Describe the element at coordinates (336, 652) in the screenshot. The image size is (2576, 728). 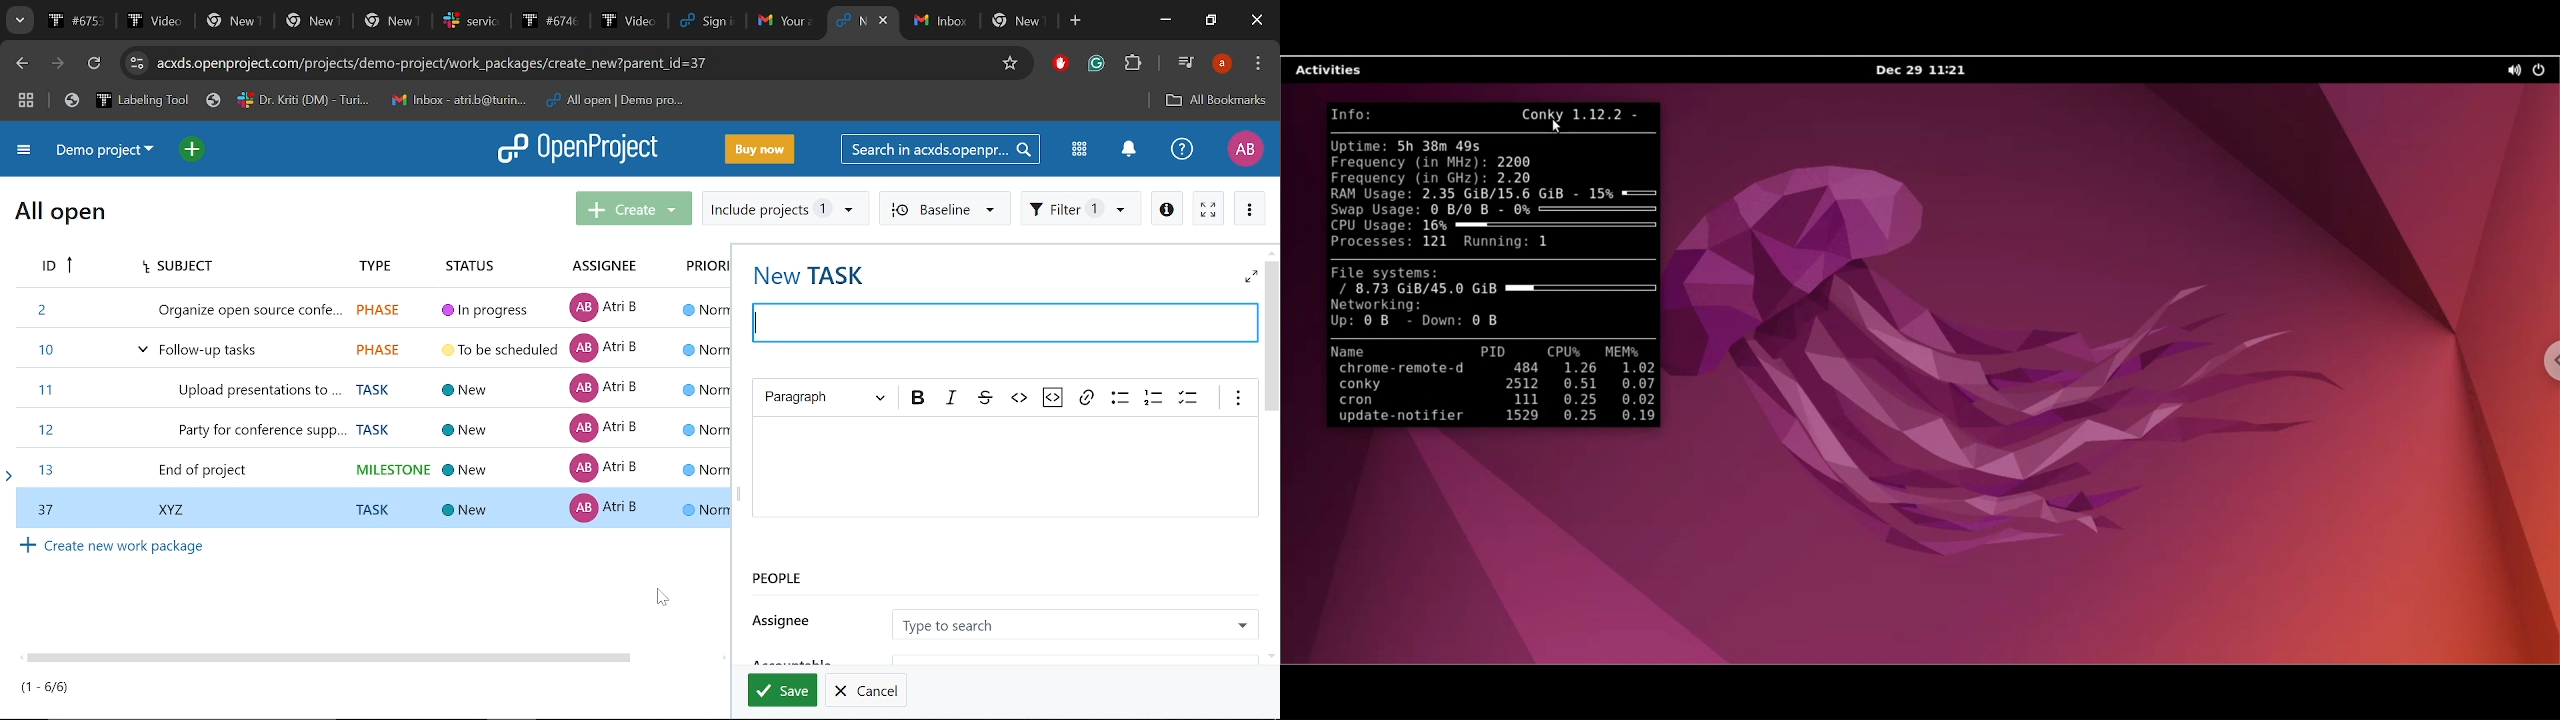
I see `scroll bar` at that location.